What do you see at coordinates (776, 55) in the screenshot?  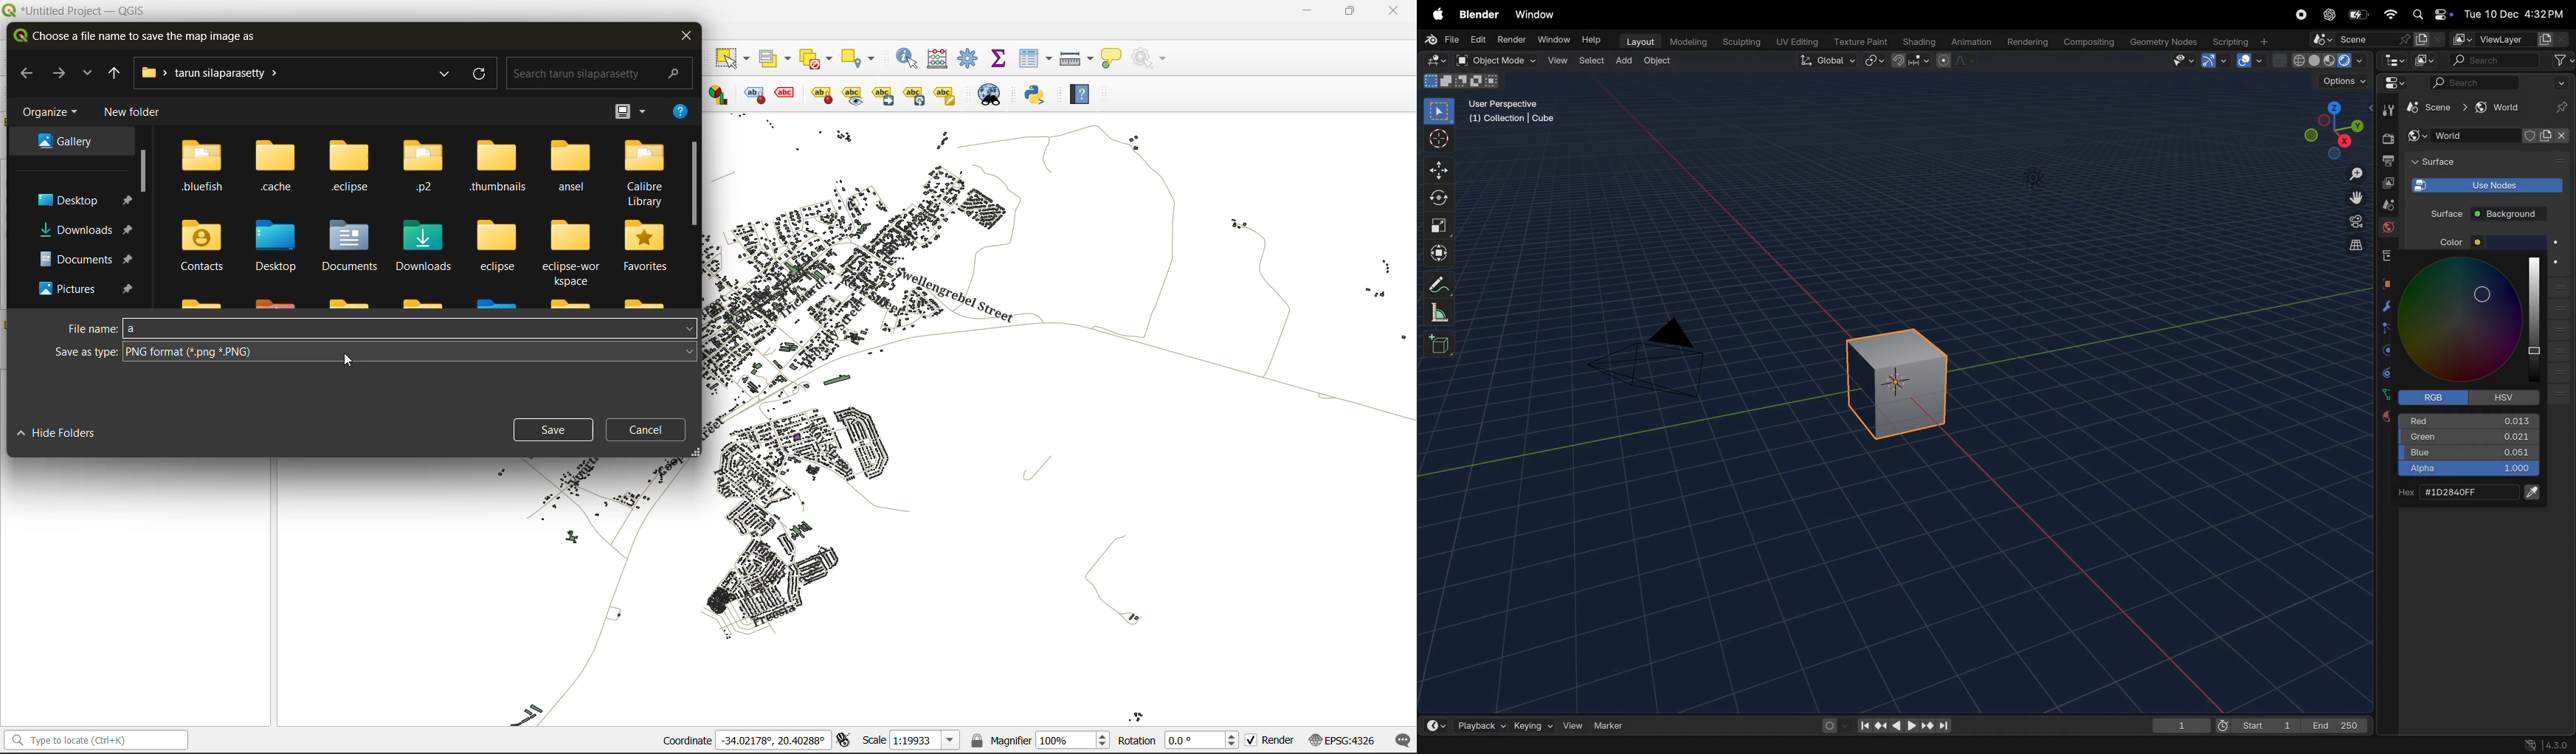 I see `select value` at bounding box center [776, 55].